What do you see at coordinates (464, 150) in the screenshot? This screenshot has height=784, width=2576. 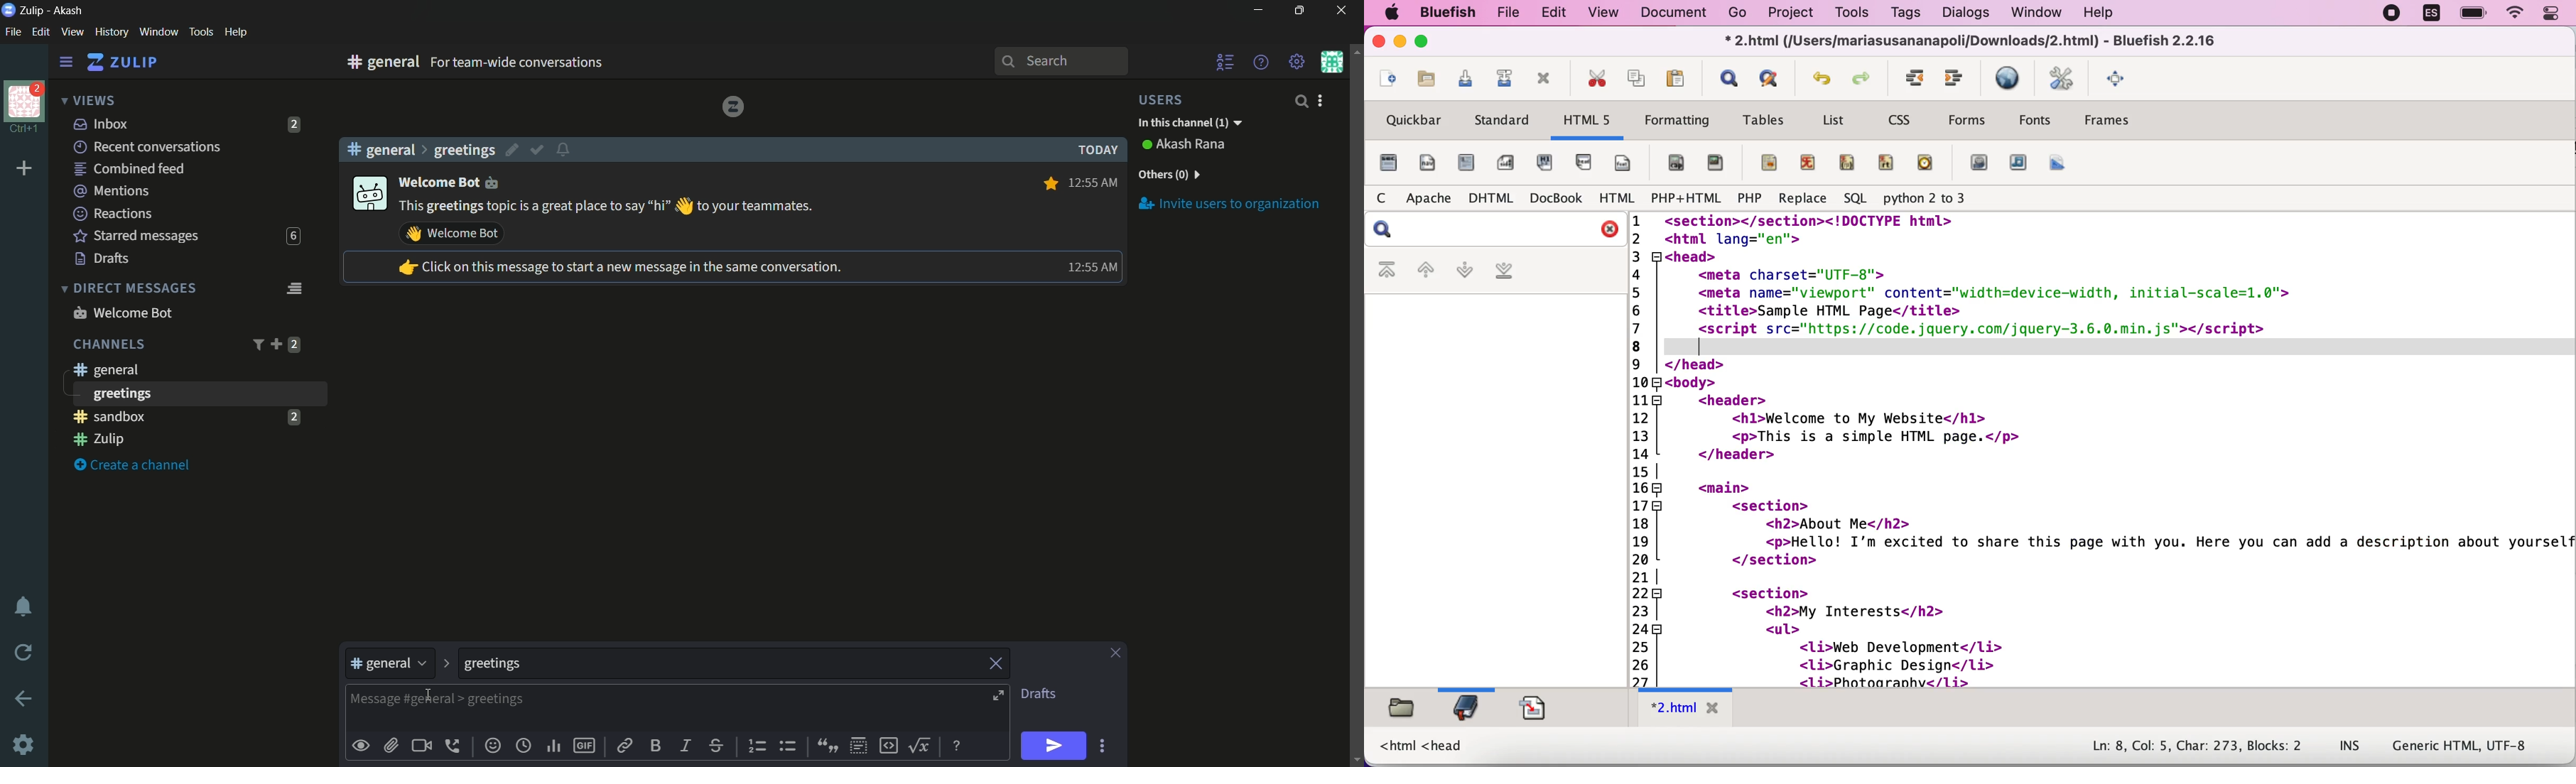 I see `greetings` at bounding box center [464, 150].